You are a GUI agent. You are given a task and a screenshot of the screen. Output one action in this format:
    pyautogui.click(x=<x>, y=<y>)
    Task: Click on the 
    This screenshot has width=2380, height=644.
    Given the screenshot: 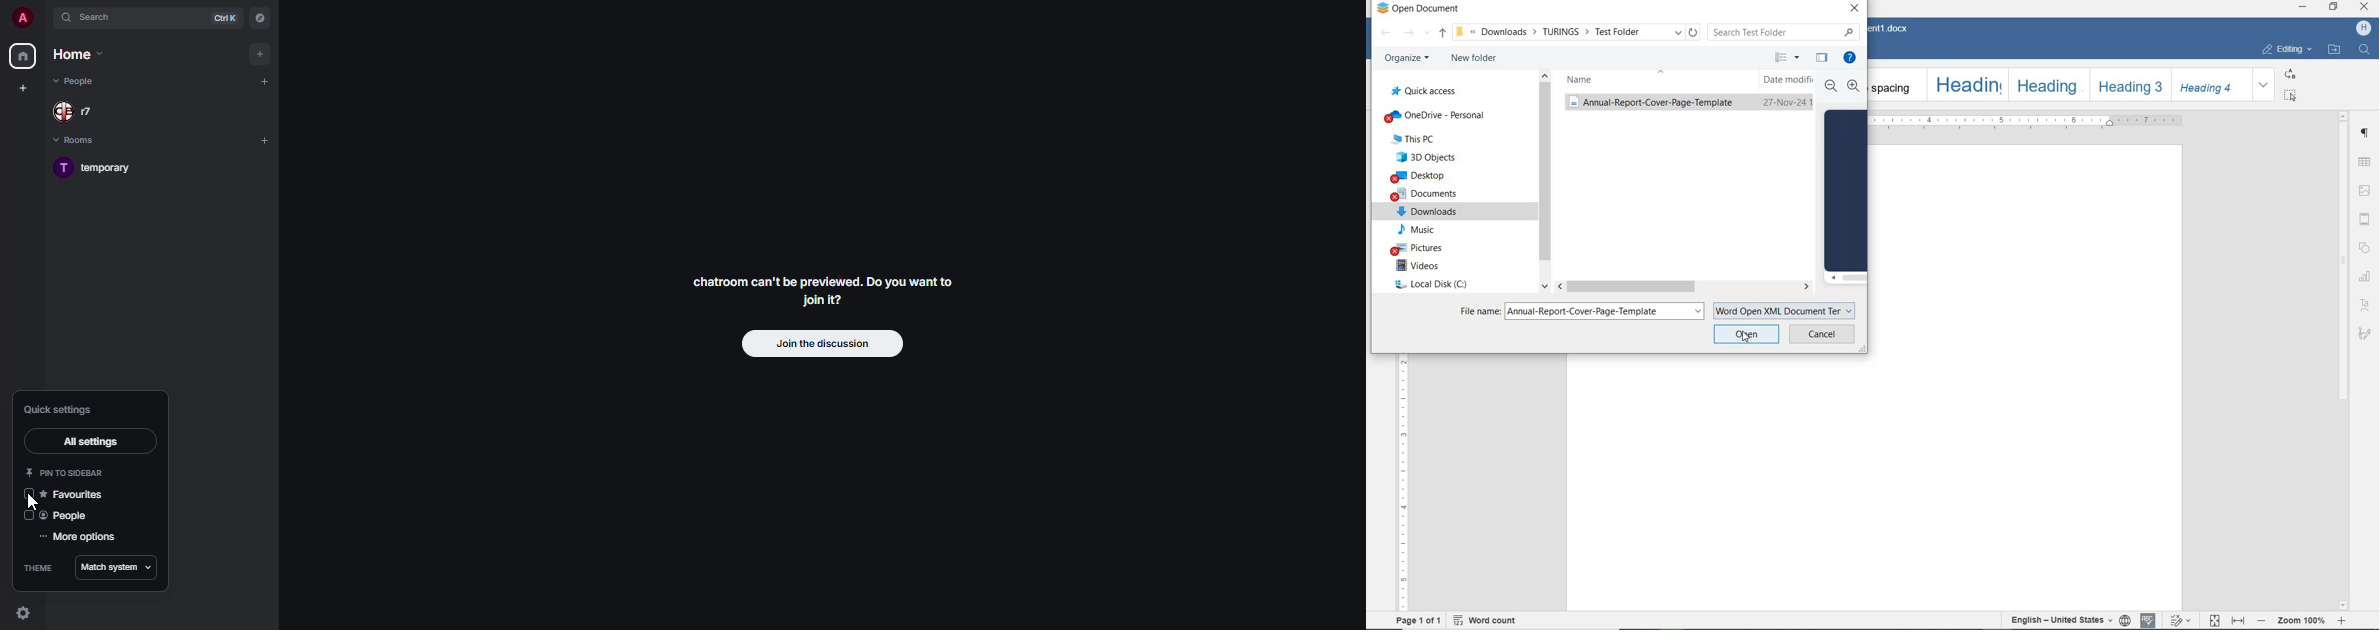 What is the action you would take?
    pyautogui.click(x=2181, y=621)
    